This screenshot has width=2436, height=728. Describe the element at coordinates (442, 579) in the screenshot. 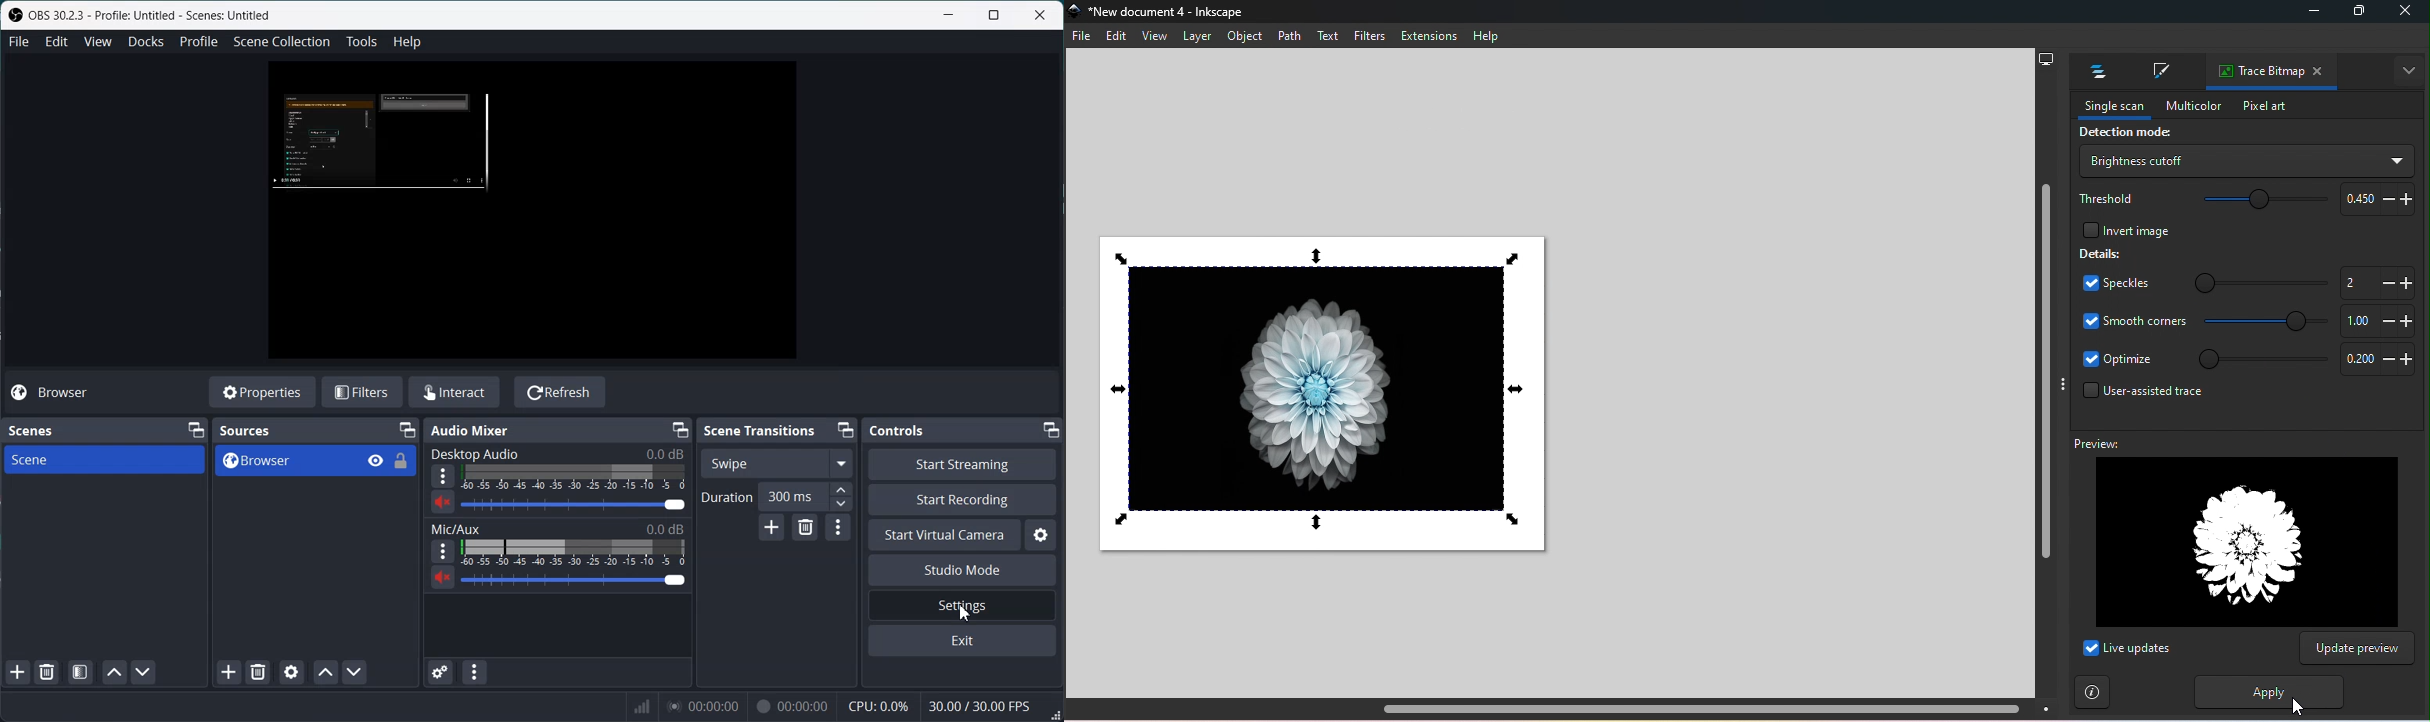

I see `Mute/ Unmute` at that location.